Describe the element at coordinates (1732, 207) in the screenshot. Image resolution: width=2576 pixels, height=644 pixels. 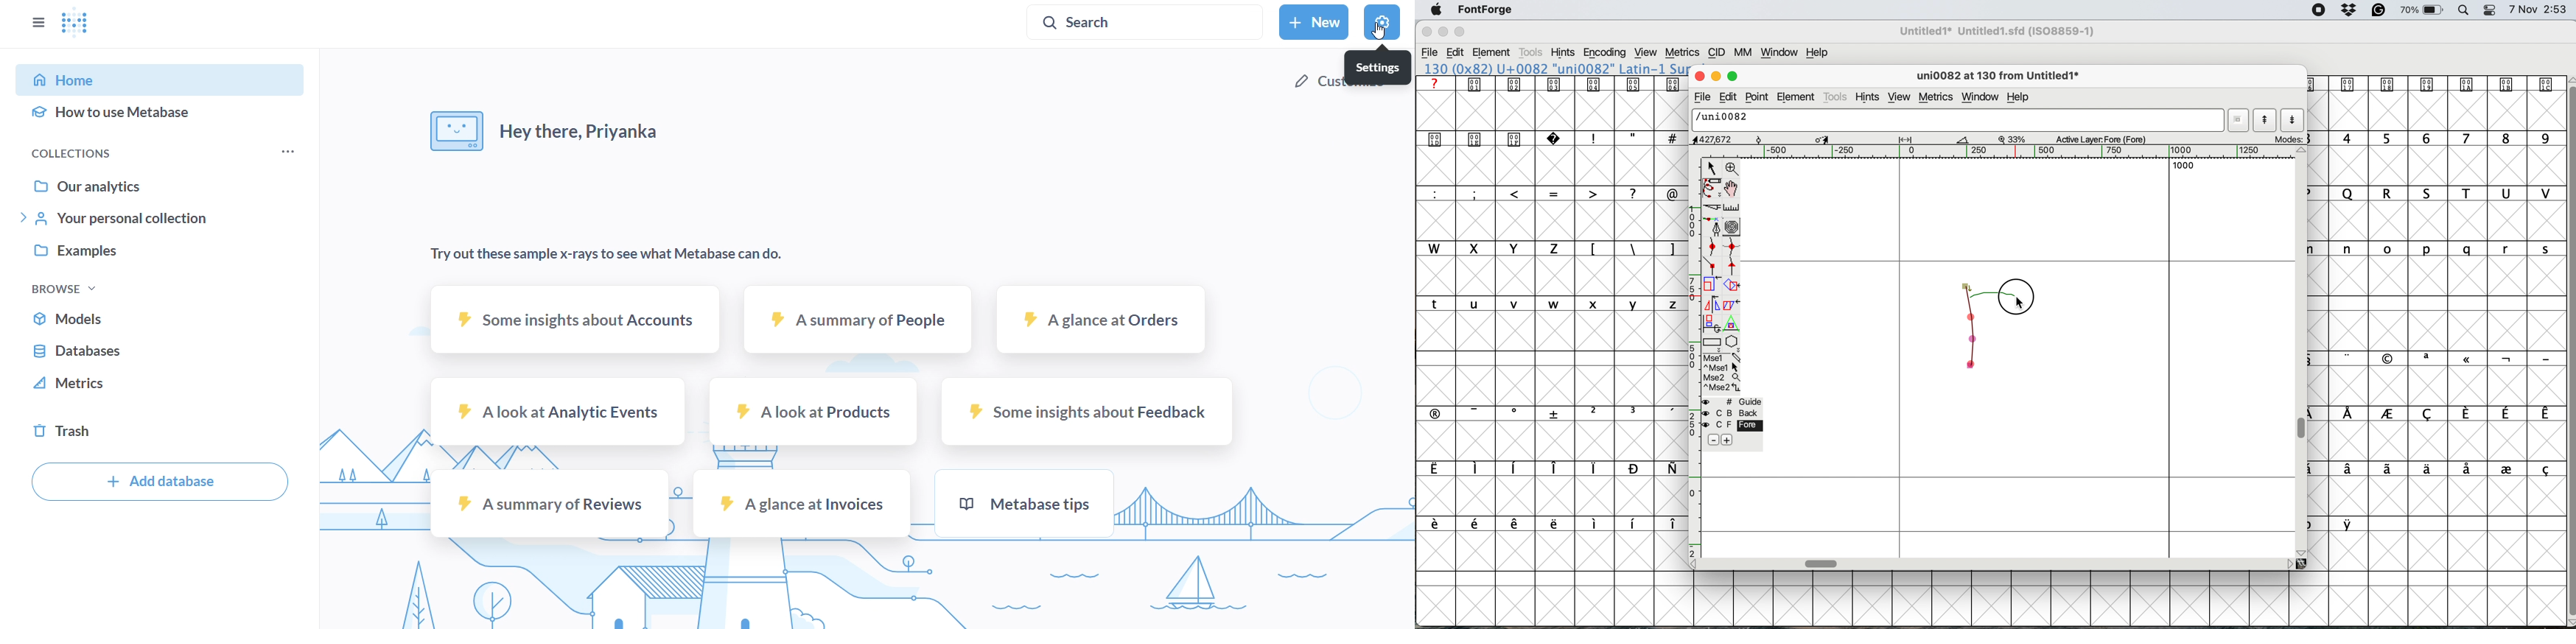
I see `measure distance` at that location.